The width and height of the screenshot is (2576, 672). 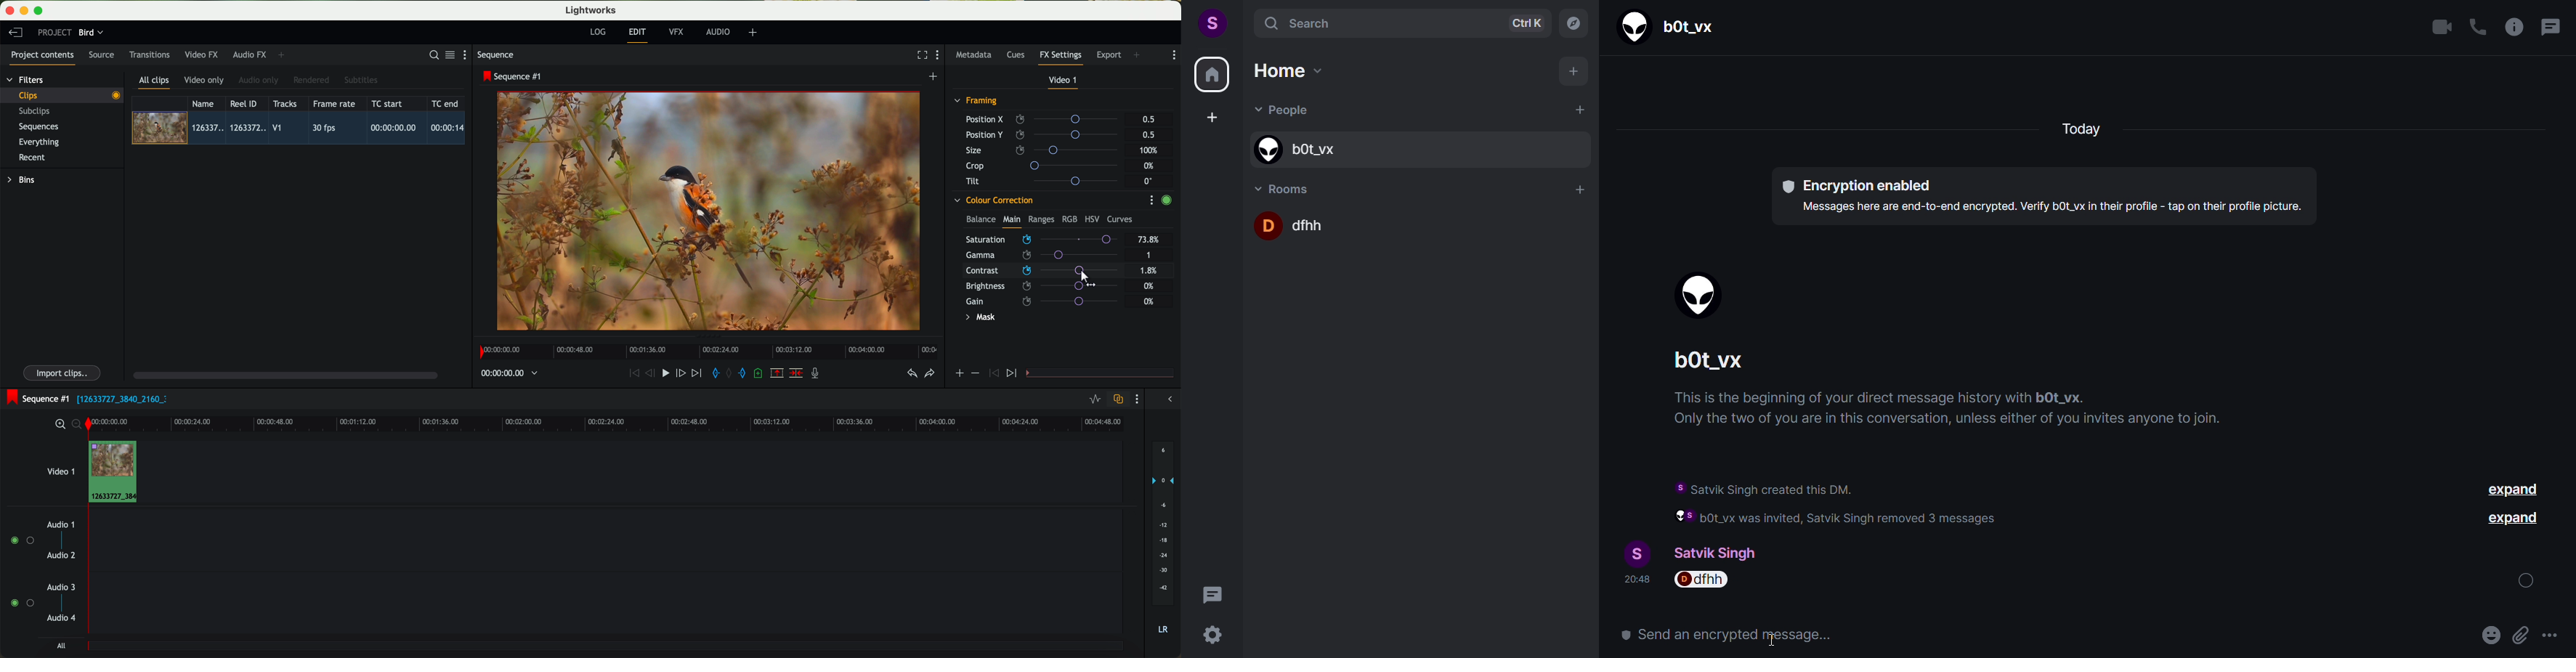 I want to click on create a new sequence, so click(x=935, y=77).